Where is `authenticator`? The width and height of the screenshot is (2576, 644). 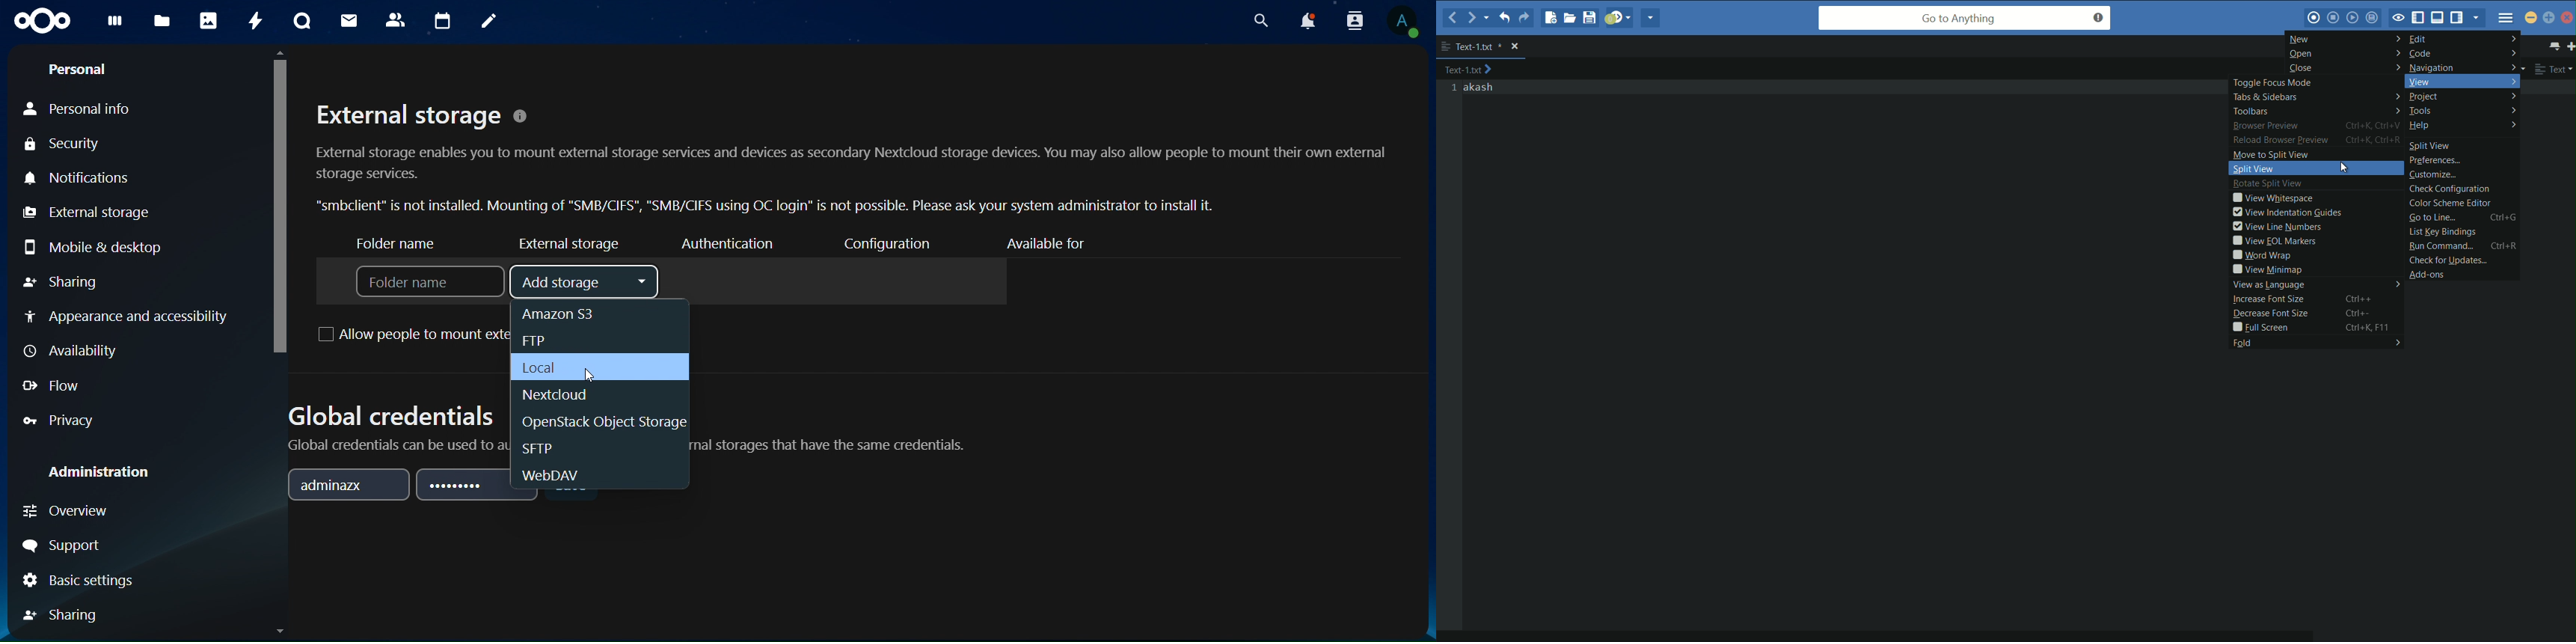 authenticator is located at coordinates (726, 243).